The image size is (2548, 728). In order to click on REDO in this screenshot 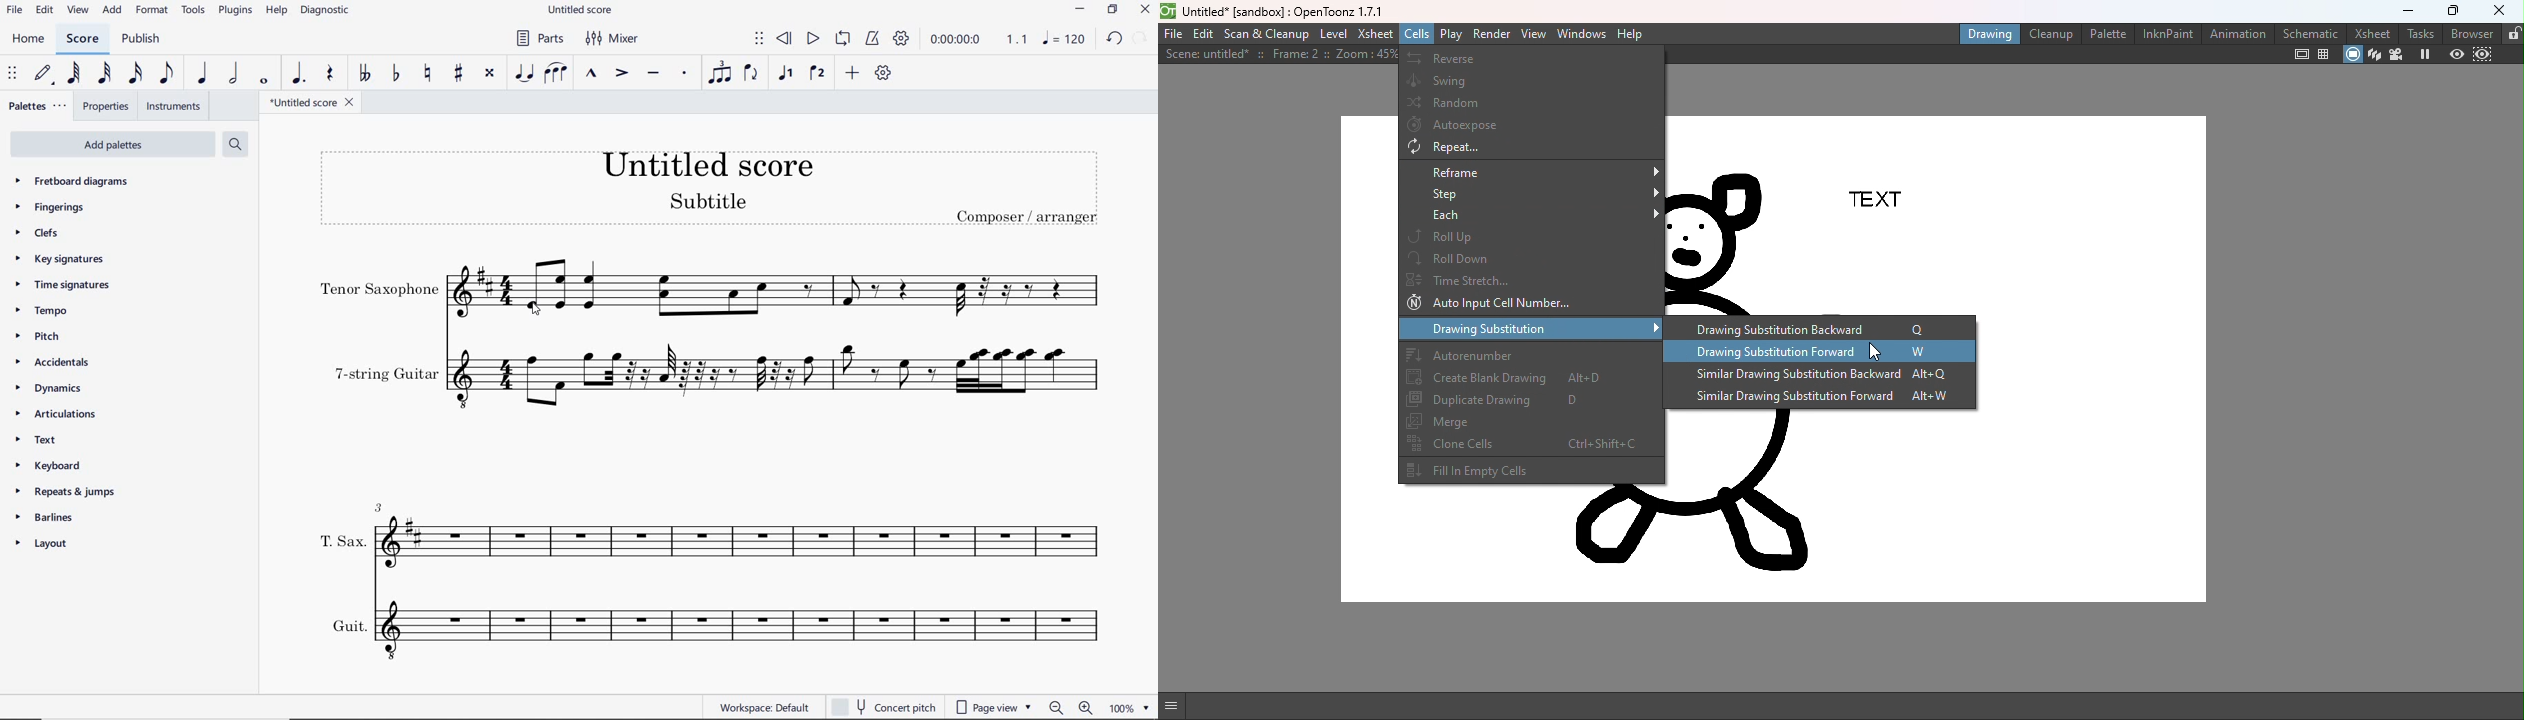, I will do `click(1142, 37)`.